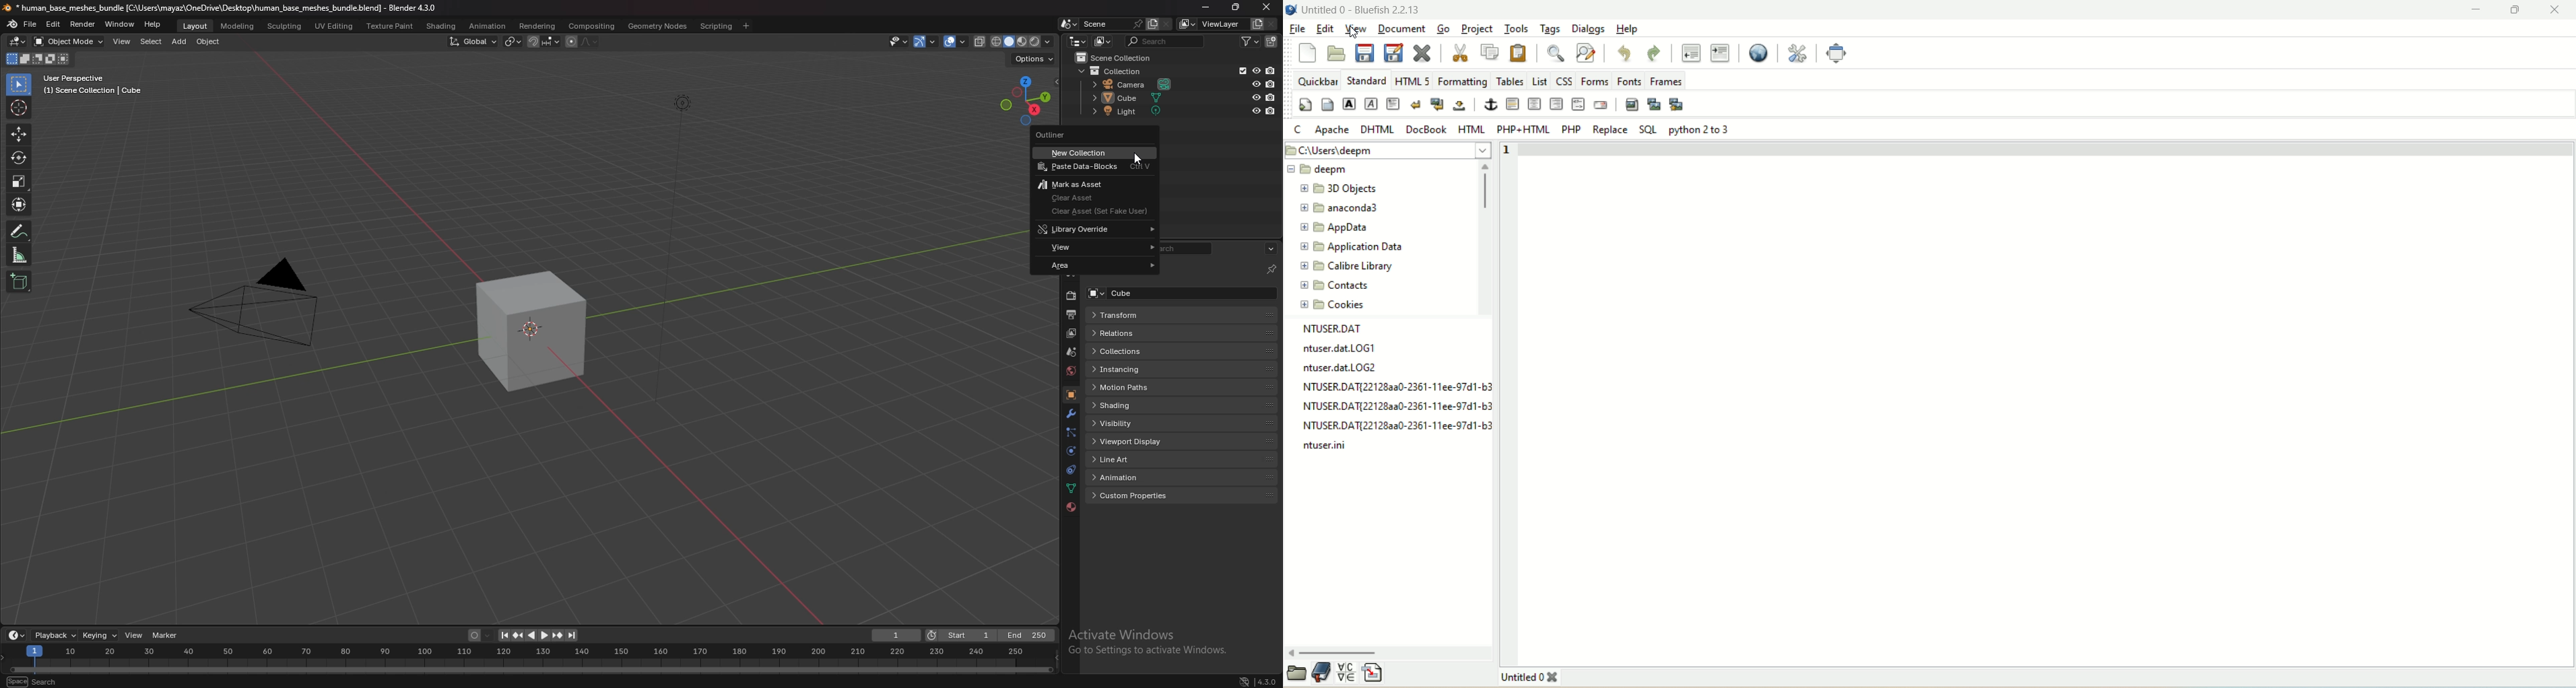 The height and width of the screenshot is (700, 2576). Describe the element at coordinates (1138, 110) in the screenshot. I see `light` at that location.